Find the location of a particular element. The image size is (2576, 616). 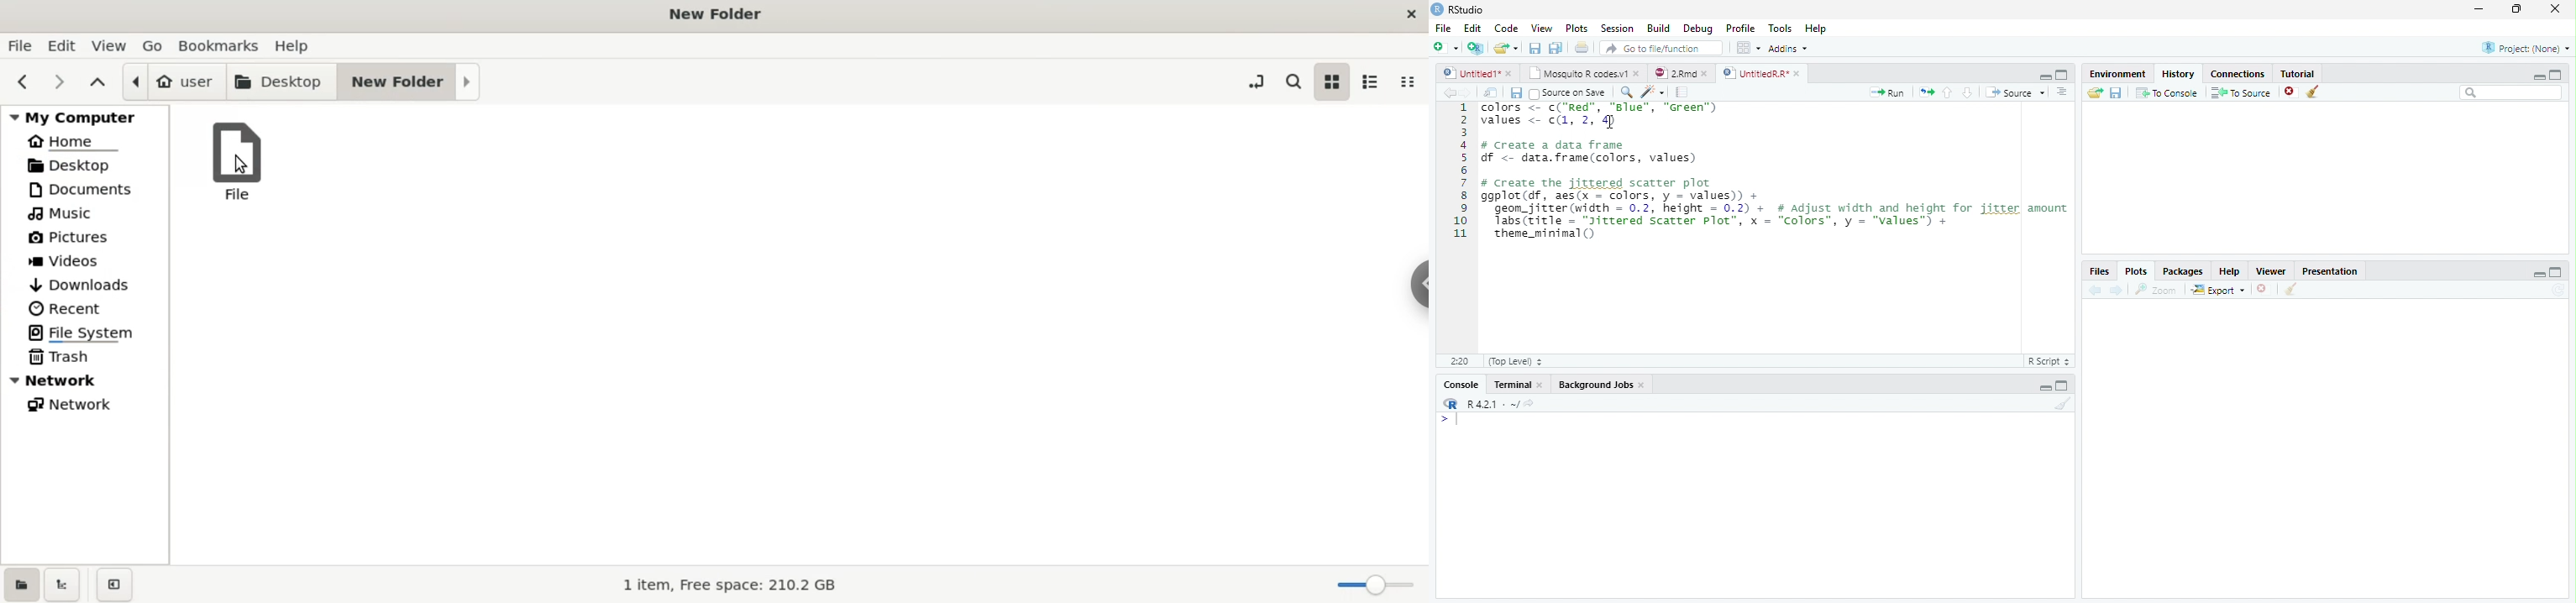

Environment is located at coordinates (2117, 73).